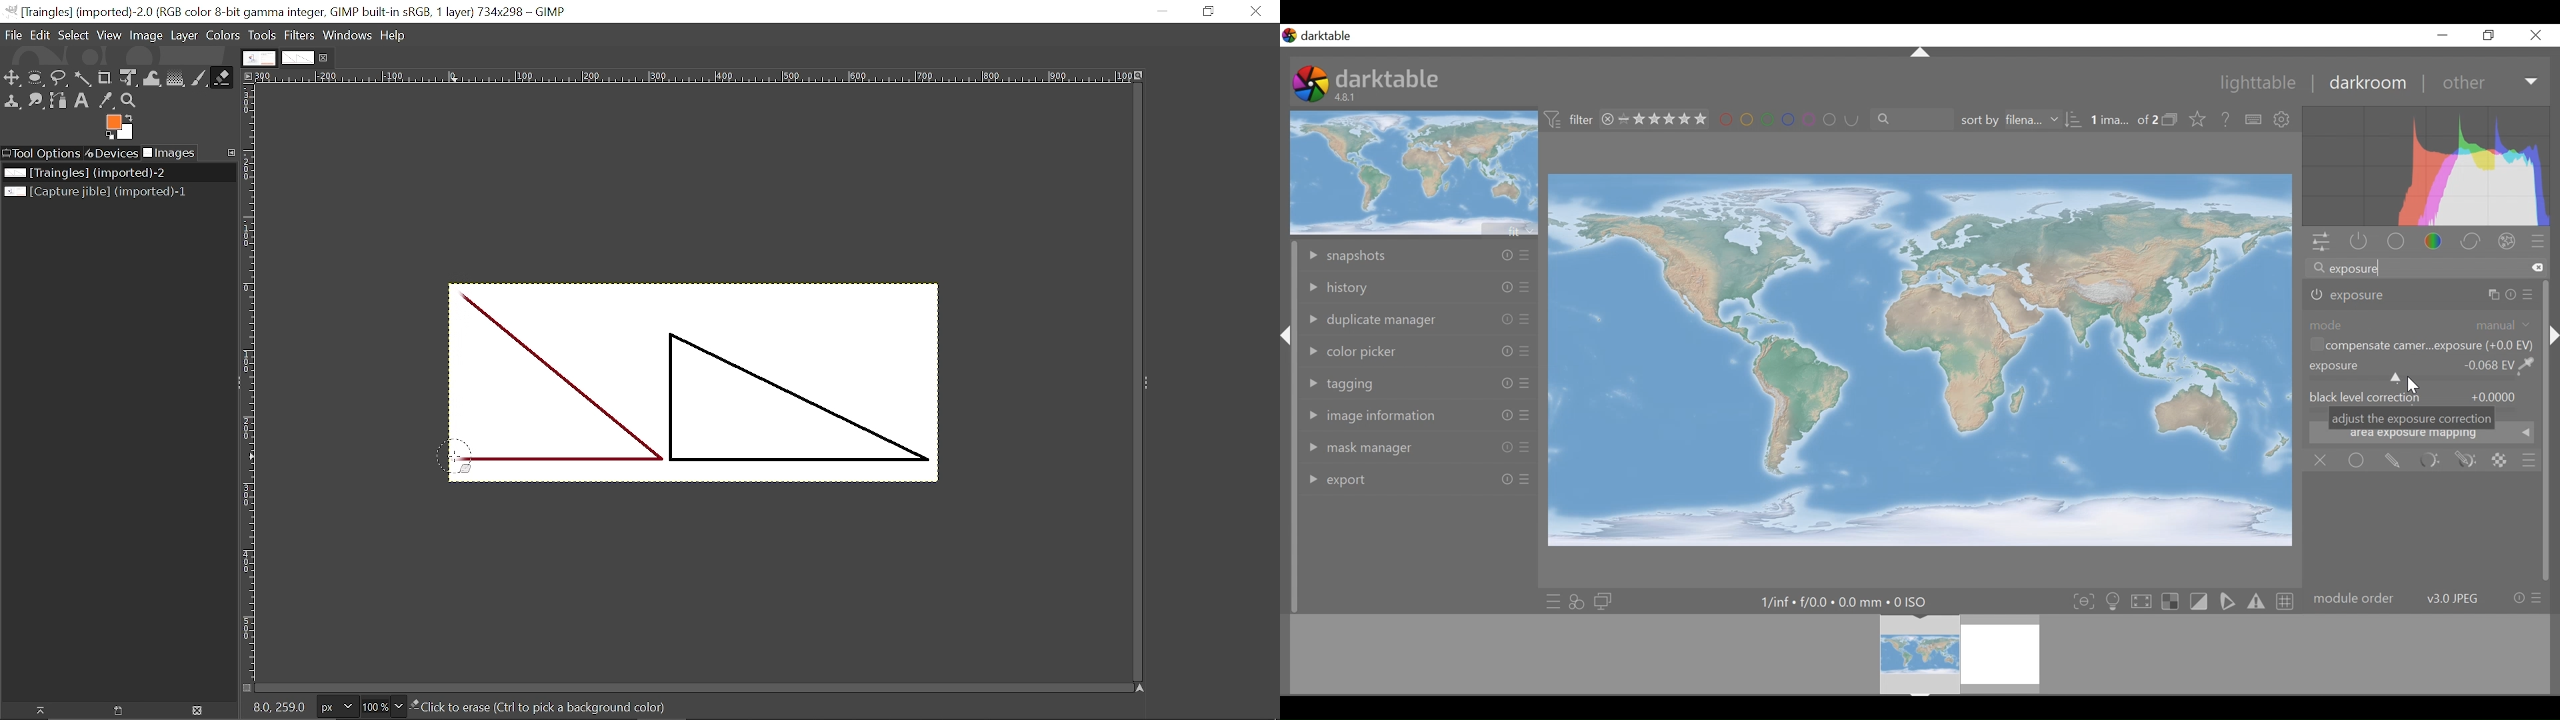 The height and width of the screenshot is (728, 2576). Describe the element at coordinates (2419, 437) in the screenshot. I see `error exposure mapping` at that location.